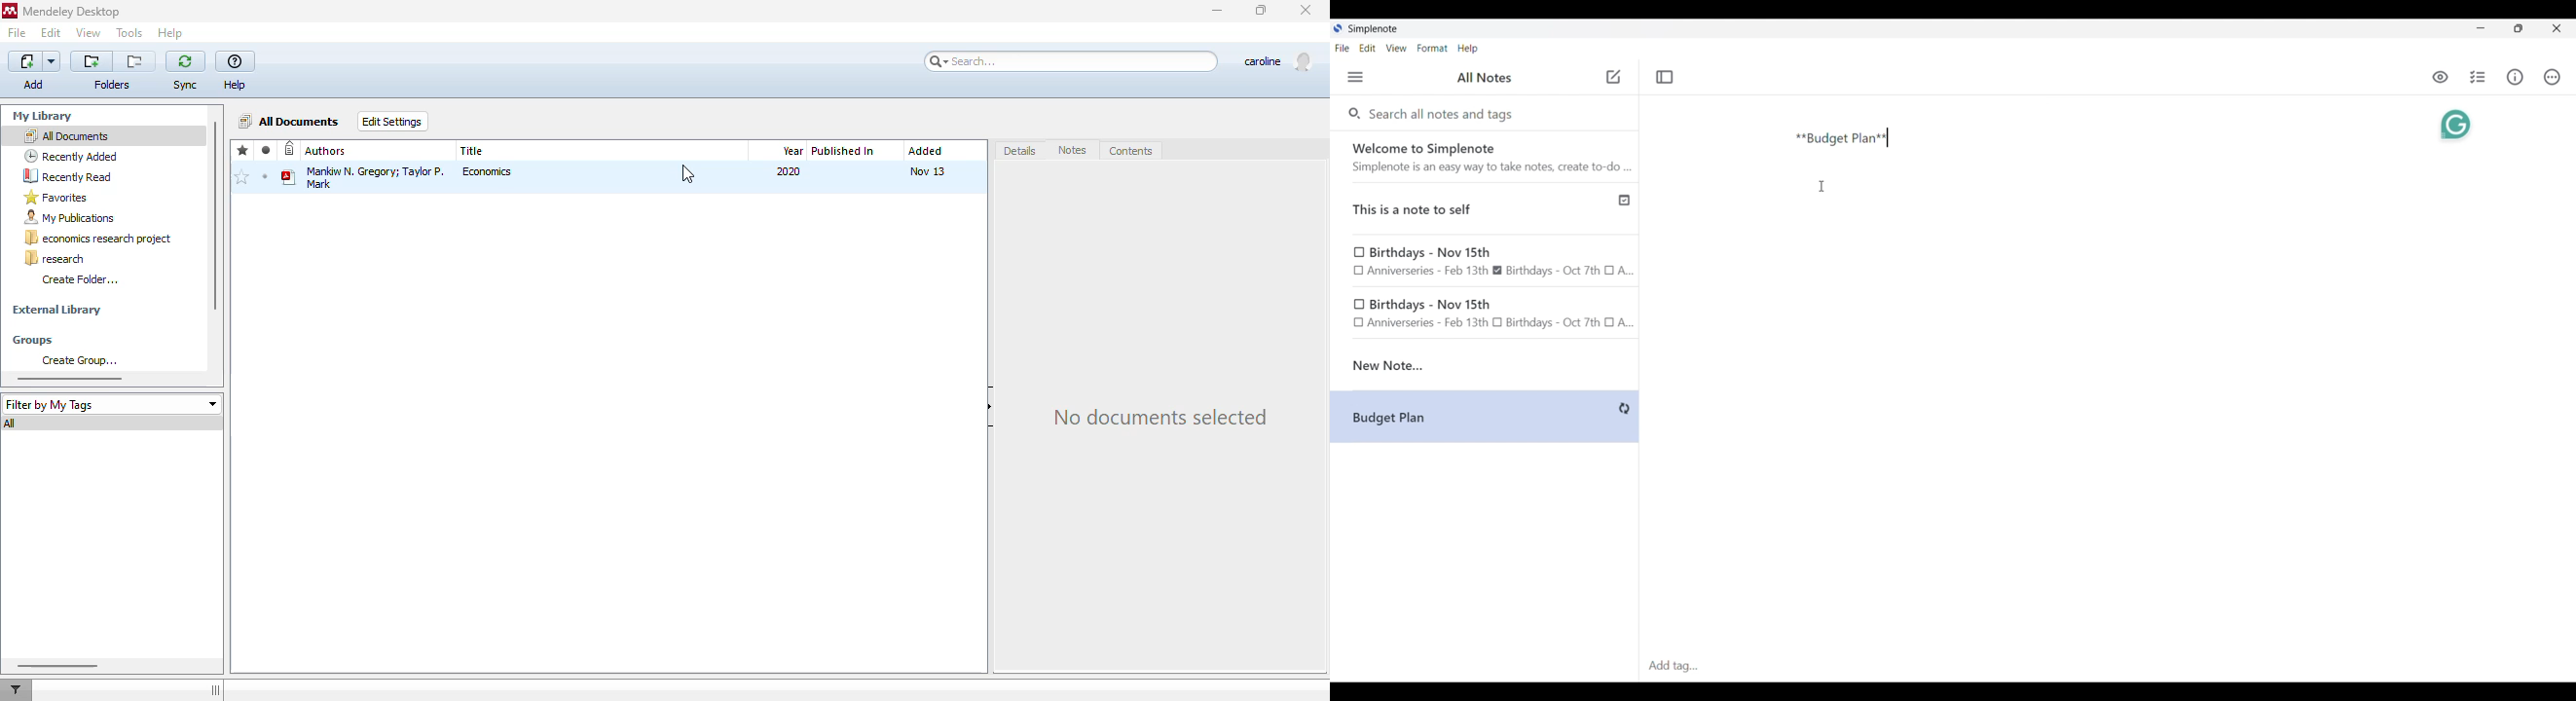 The image size is (2576, 728). I want to click on Software name, so click(1374, 29).